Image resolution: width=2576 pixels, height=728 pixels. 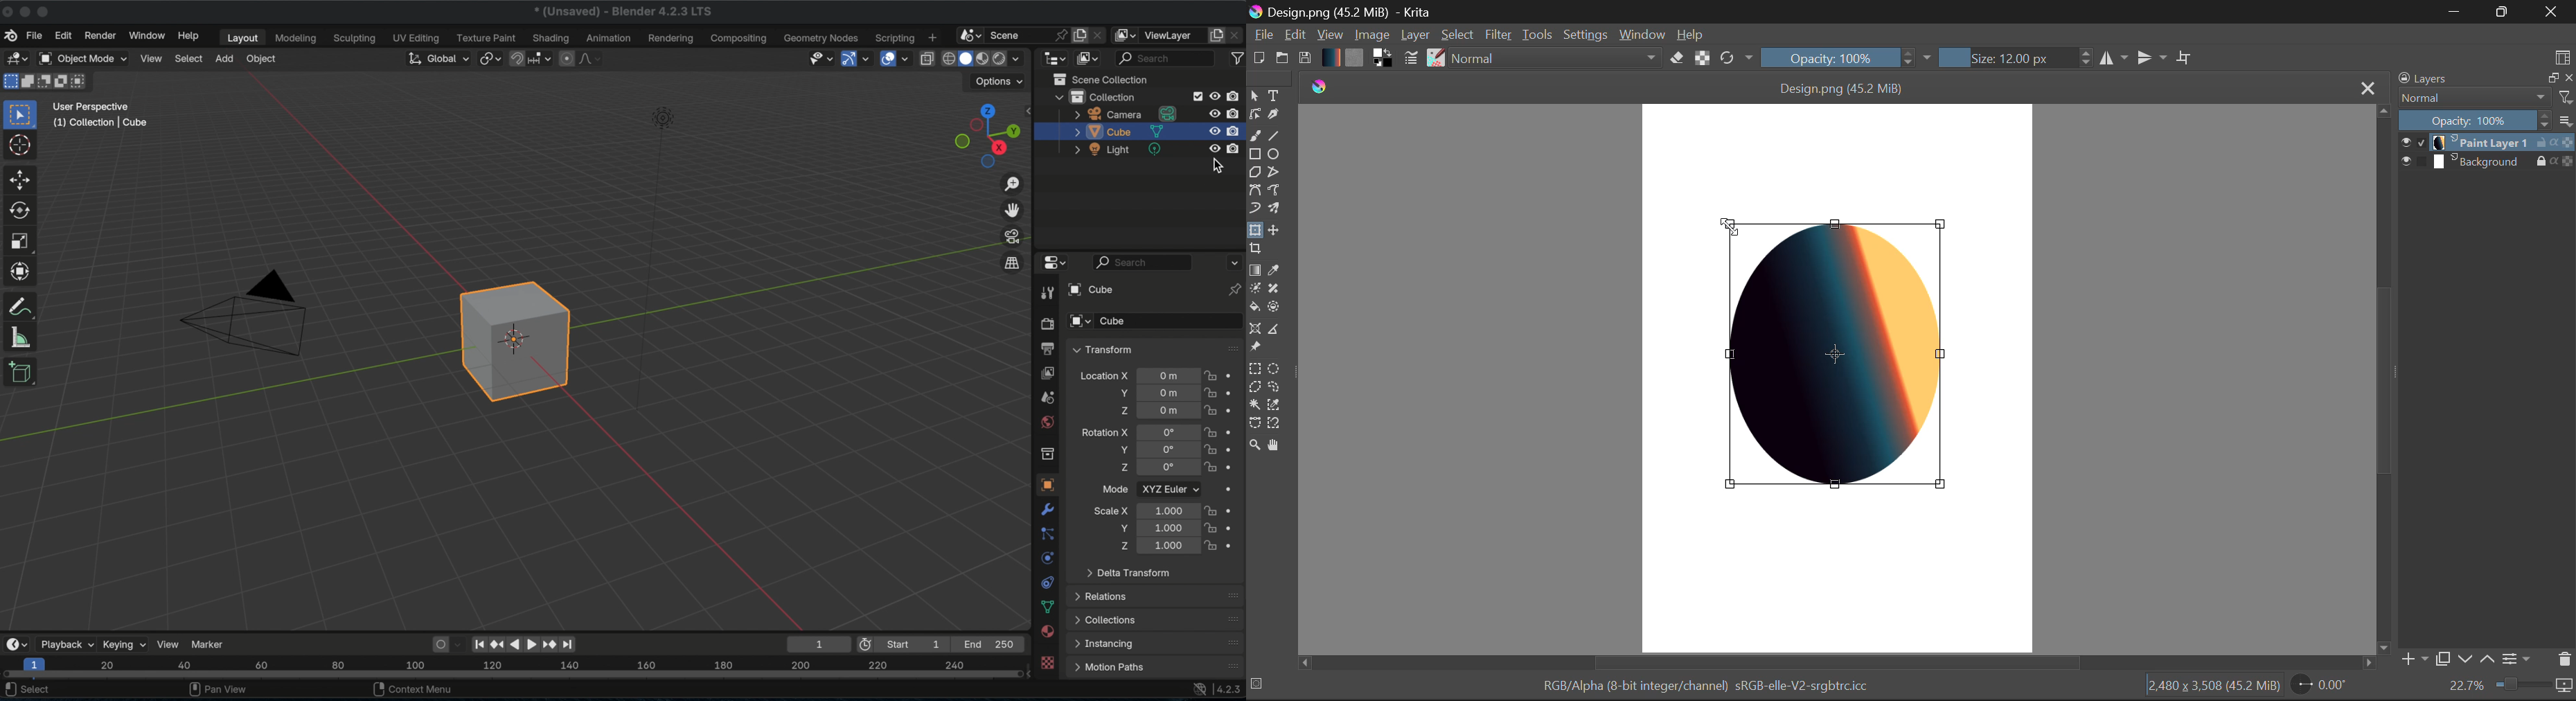 I want to click on Zoom, so click(x=1254, y=447).